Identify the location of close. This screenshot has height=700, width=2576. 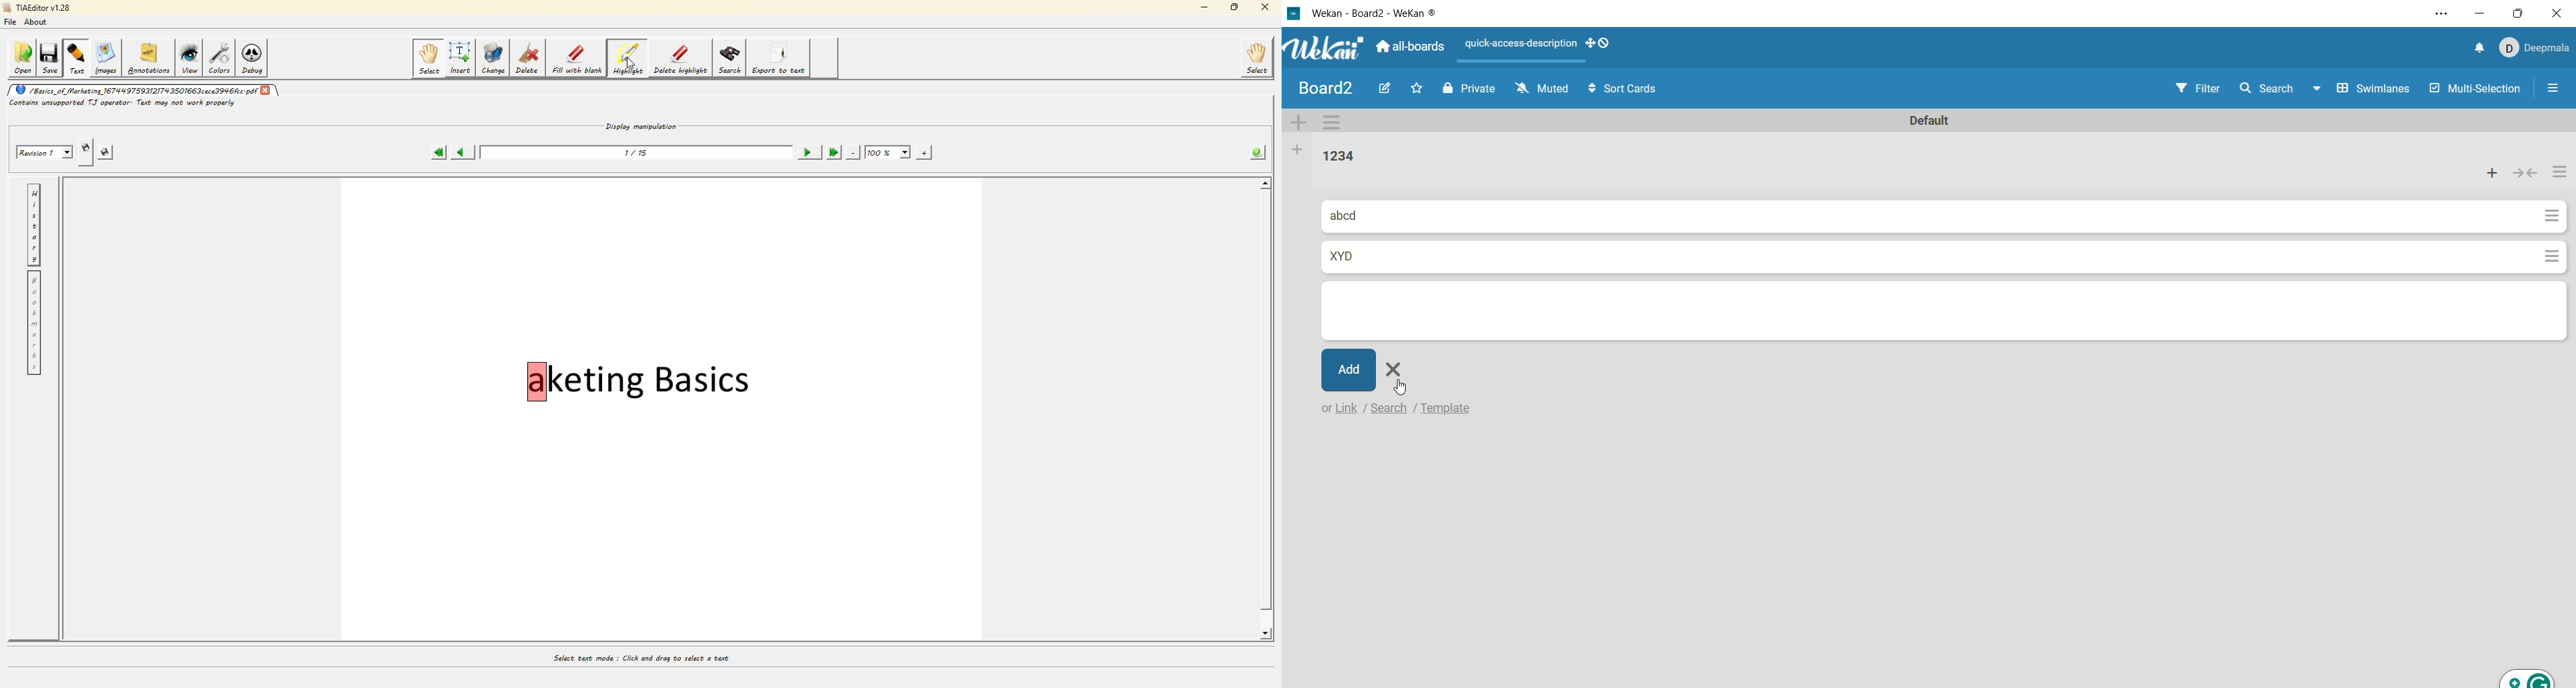
(1398, 367).